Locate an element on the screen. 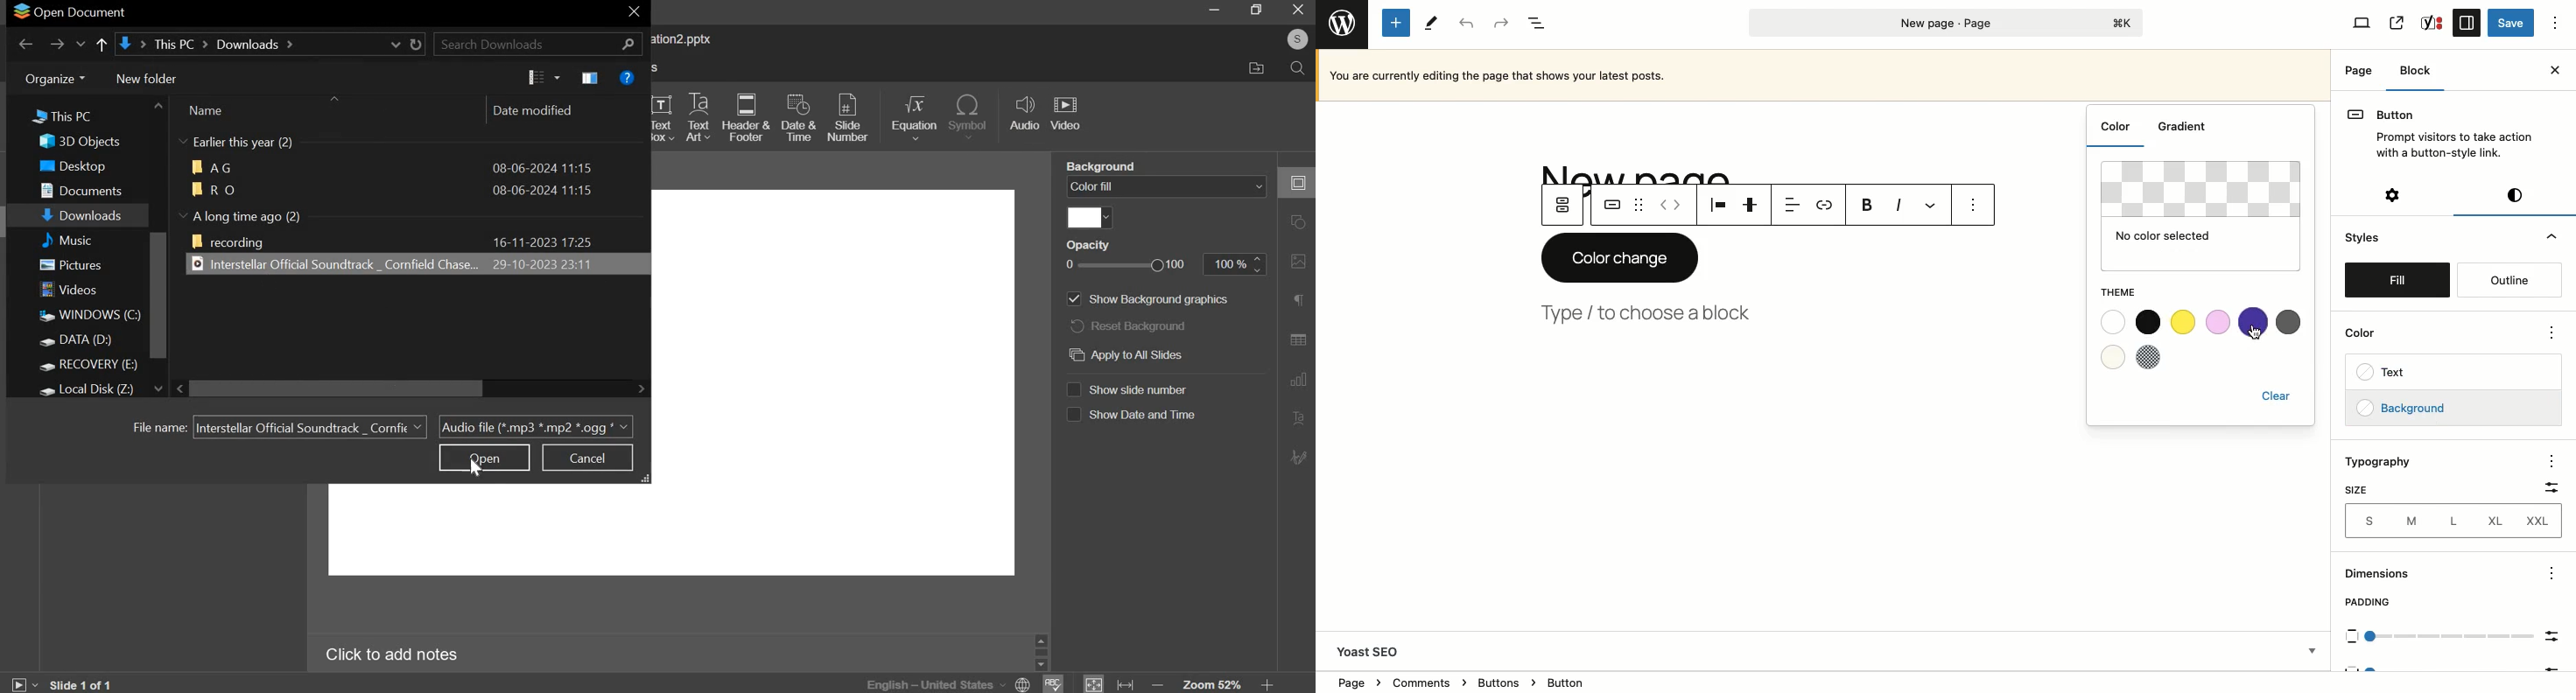  Options is located at coordinates (2556, 22).